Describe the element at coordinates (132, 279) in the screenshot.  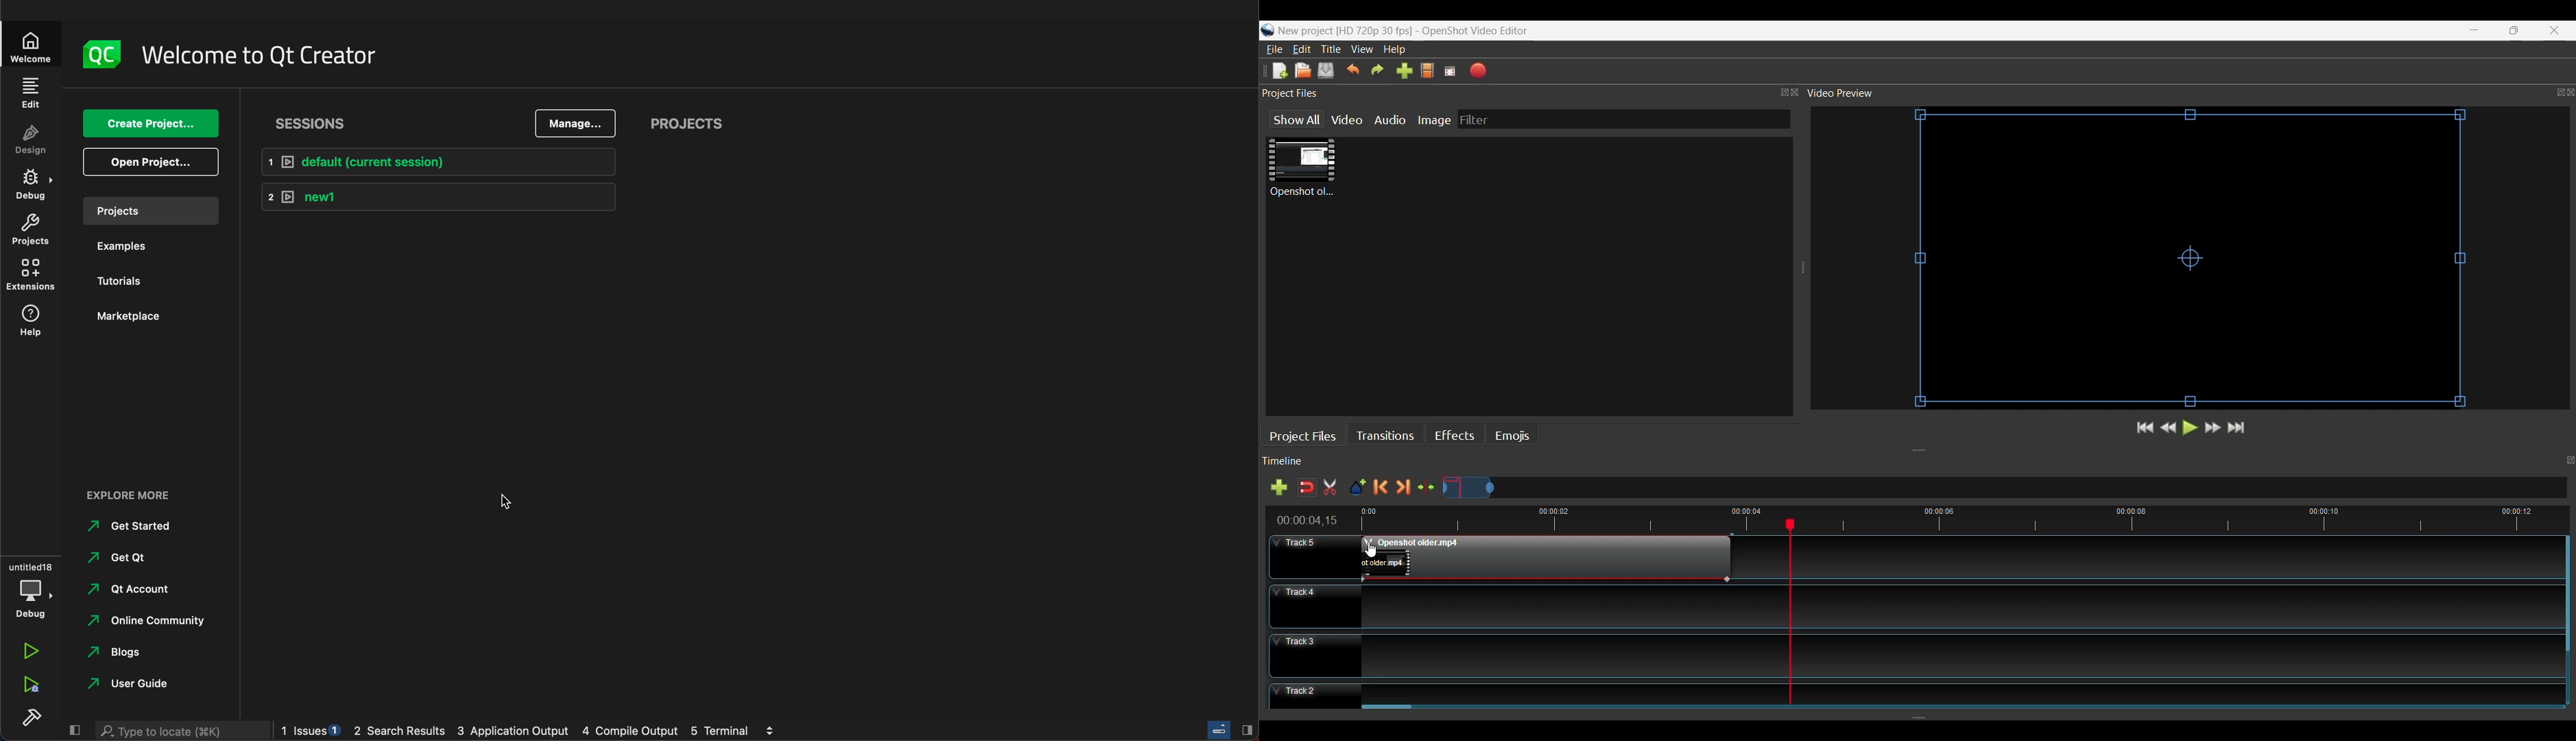
I see `tutorials` at that location.